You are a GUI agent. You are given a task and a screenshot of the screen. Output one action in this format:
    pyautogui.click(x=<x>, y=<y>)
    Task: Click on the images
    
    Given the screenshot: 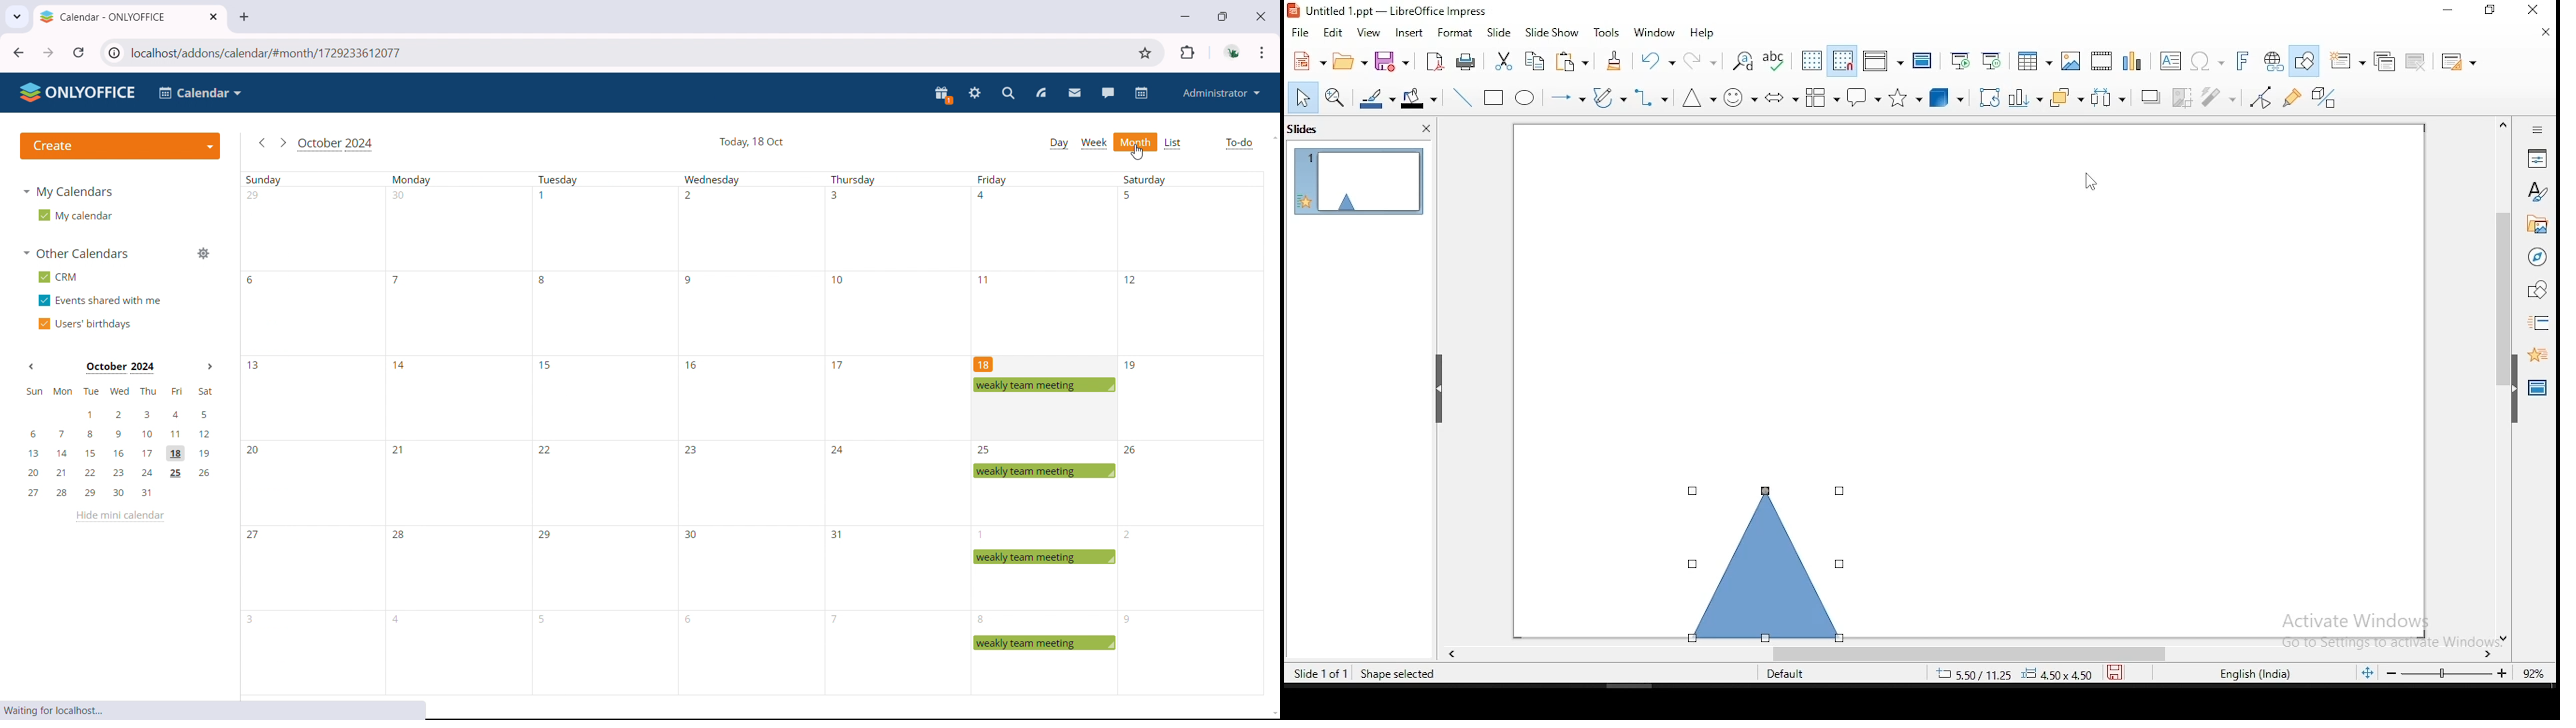 What is the action you would take?
    pyautogui.click(x=2070, y=59)
    